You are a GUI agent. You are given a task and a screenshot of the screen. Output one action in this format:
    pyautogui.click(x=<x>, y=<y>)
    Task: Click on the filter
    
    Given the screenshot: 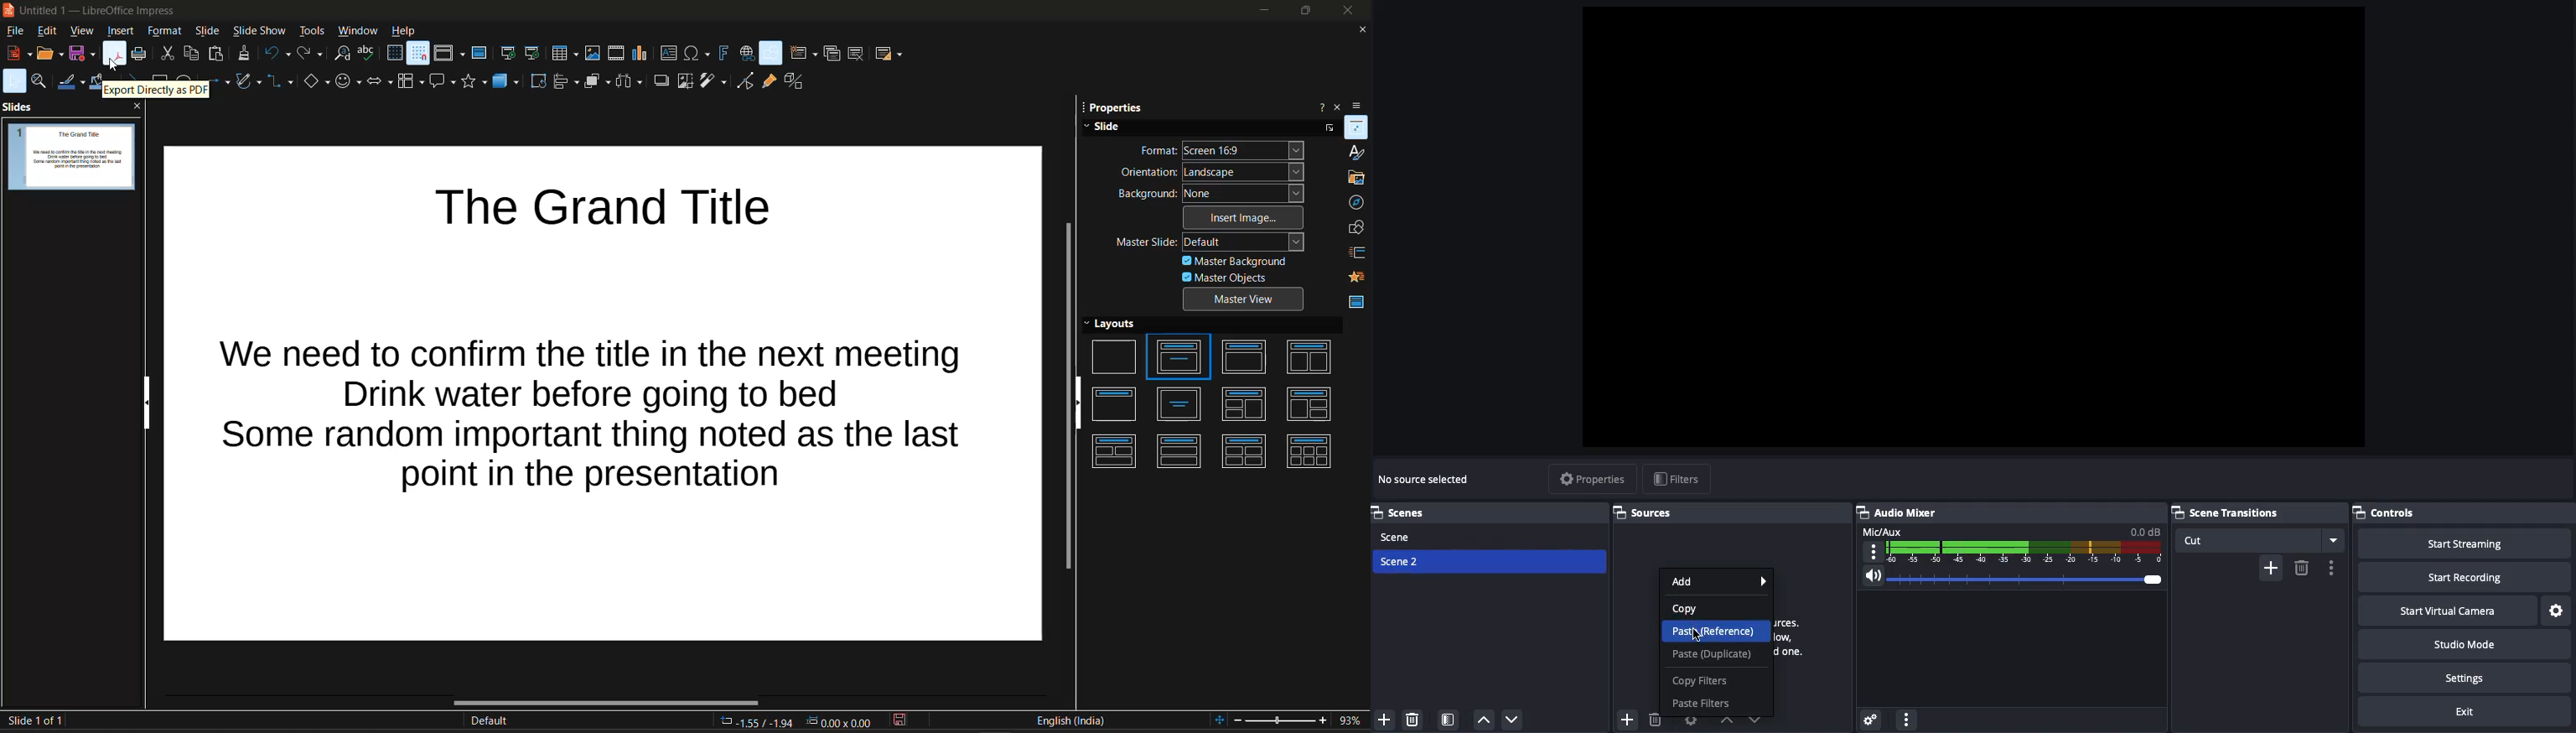 What is the action you would take?
    pyautogui.click(x=715, y=82)
    